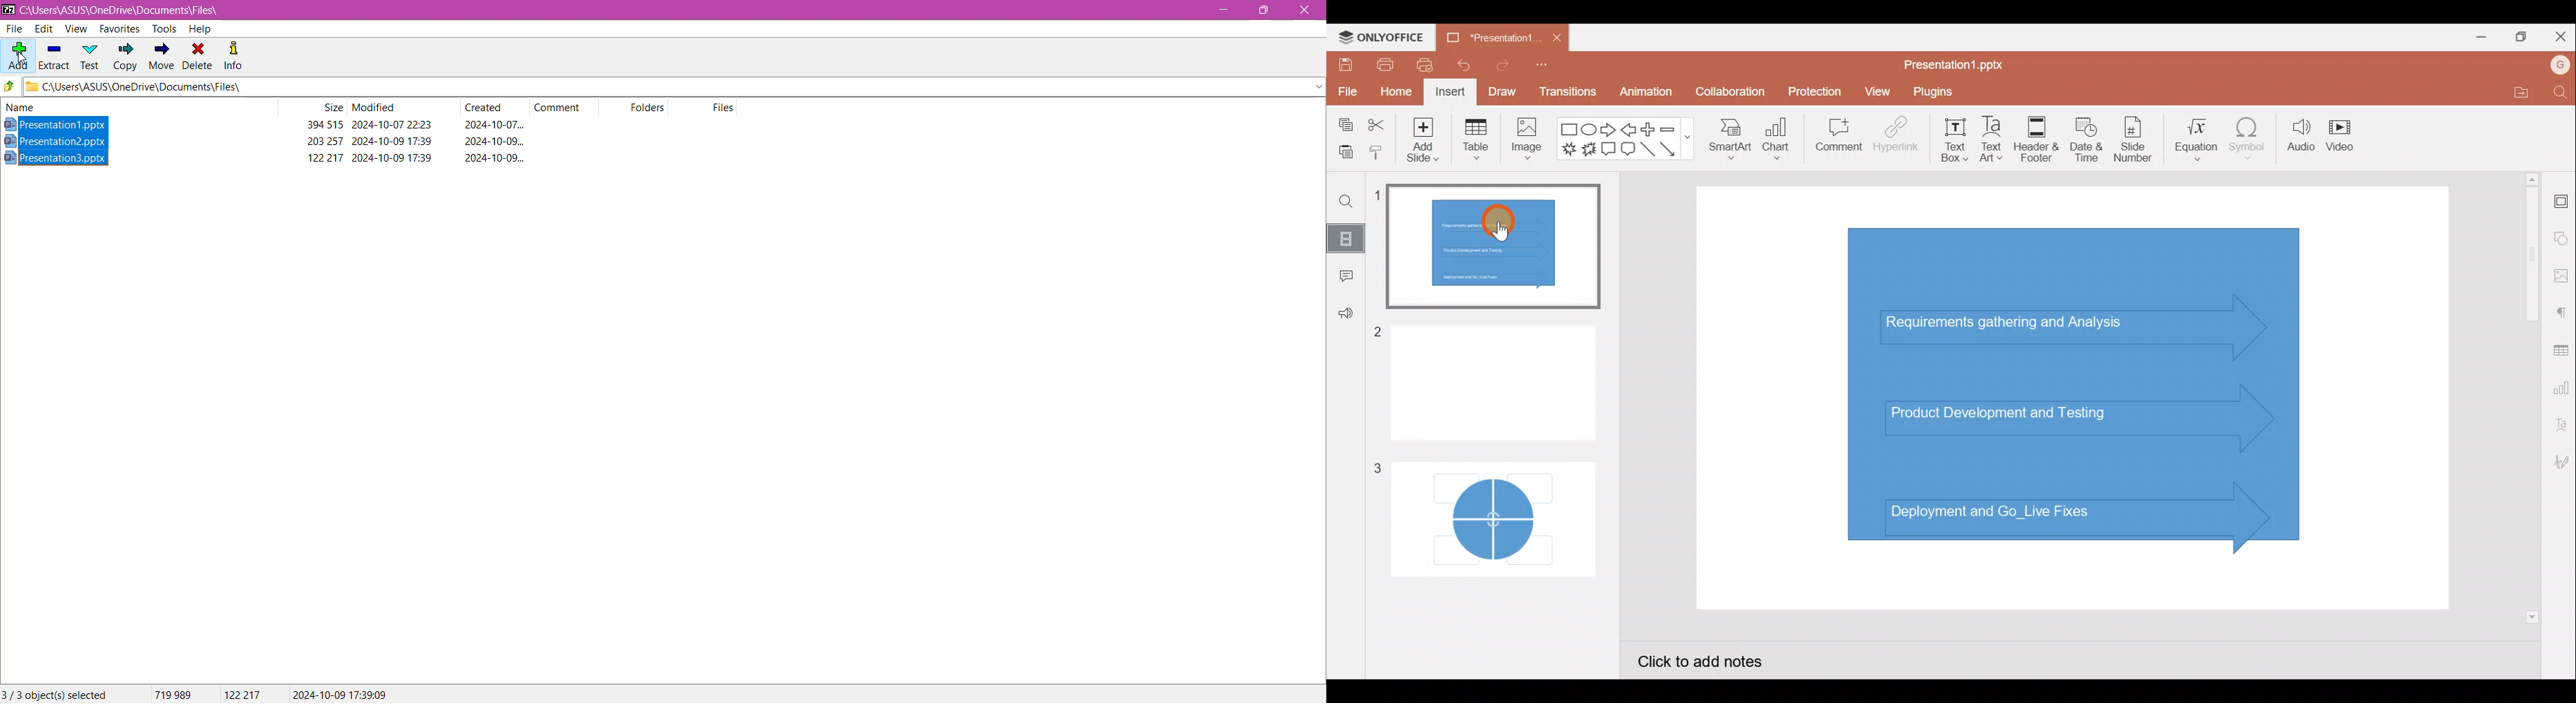 Image resolution: width=2576 pixels, height=728 pixels. Describe the element at coordinates (2248, 142) in the screenshot. I see `Symbol` at that location.